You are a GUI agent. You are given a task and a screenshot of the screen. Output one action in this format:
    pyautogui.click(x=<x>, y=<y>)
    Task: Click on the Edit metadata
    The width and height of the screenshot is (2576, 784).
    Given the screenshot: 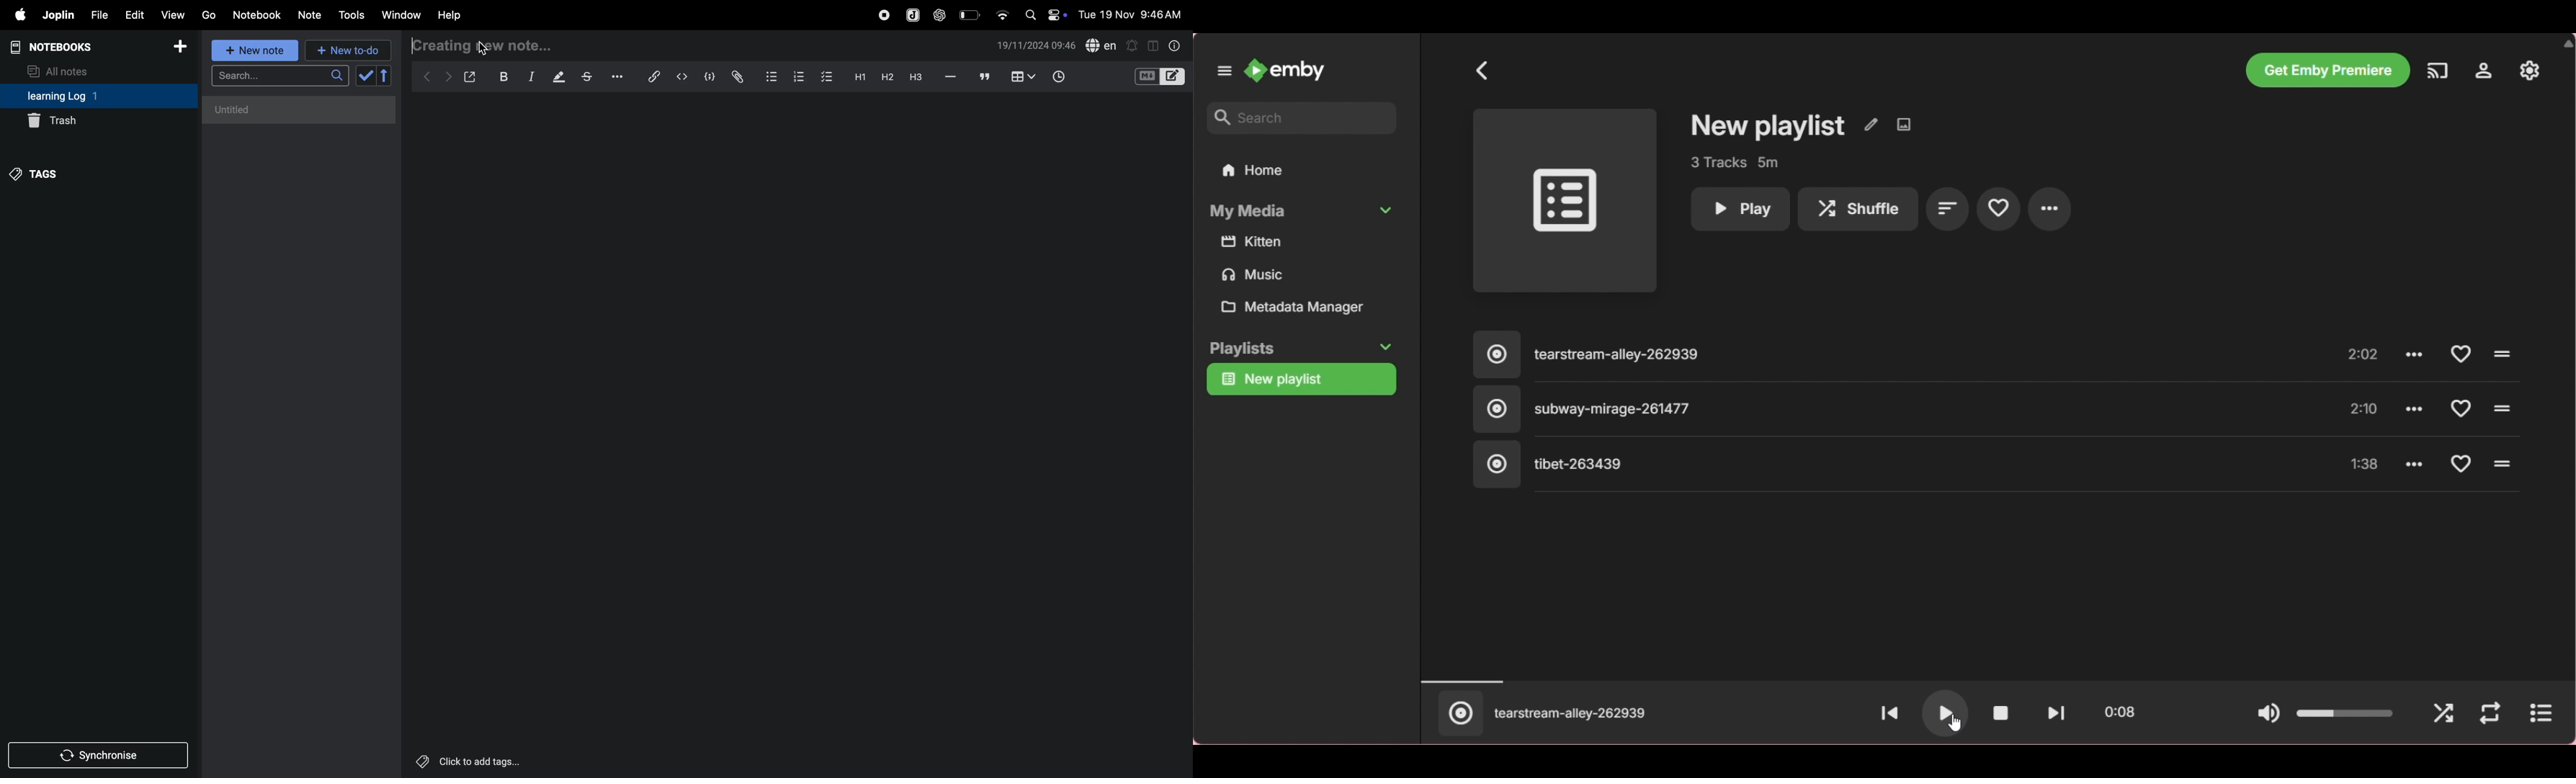 What is the action you would take?
    pyautogui.click(x=1871, y=125)
    